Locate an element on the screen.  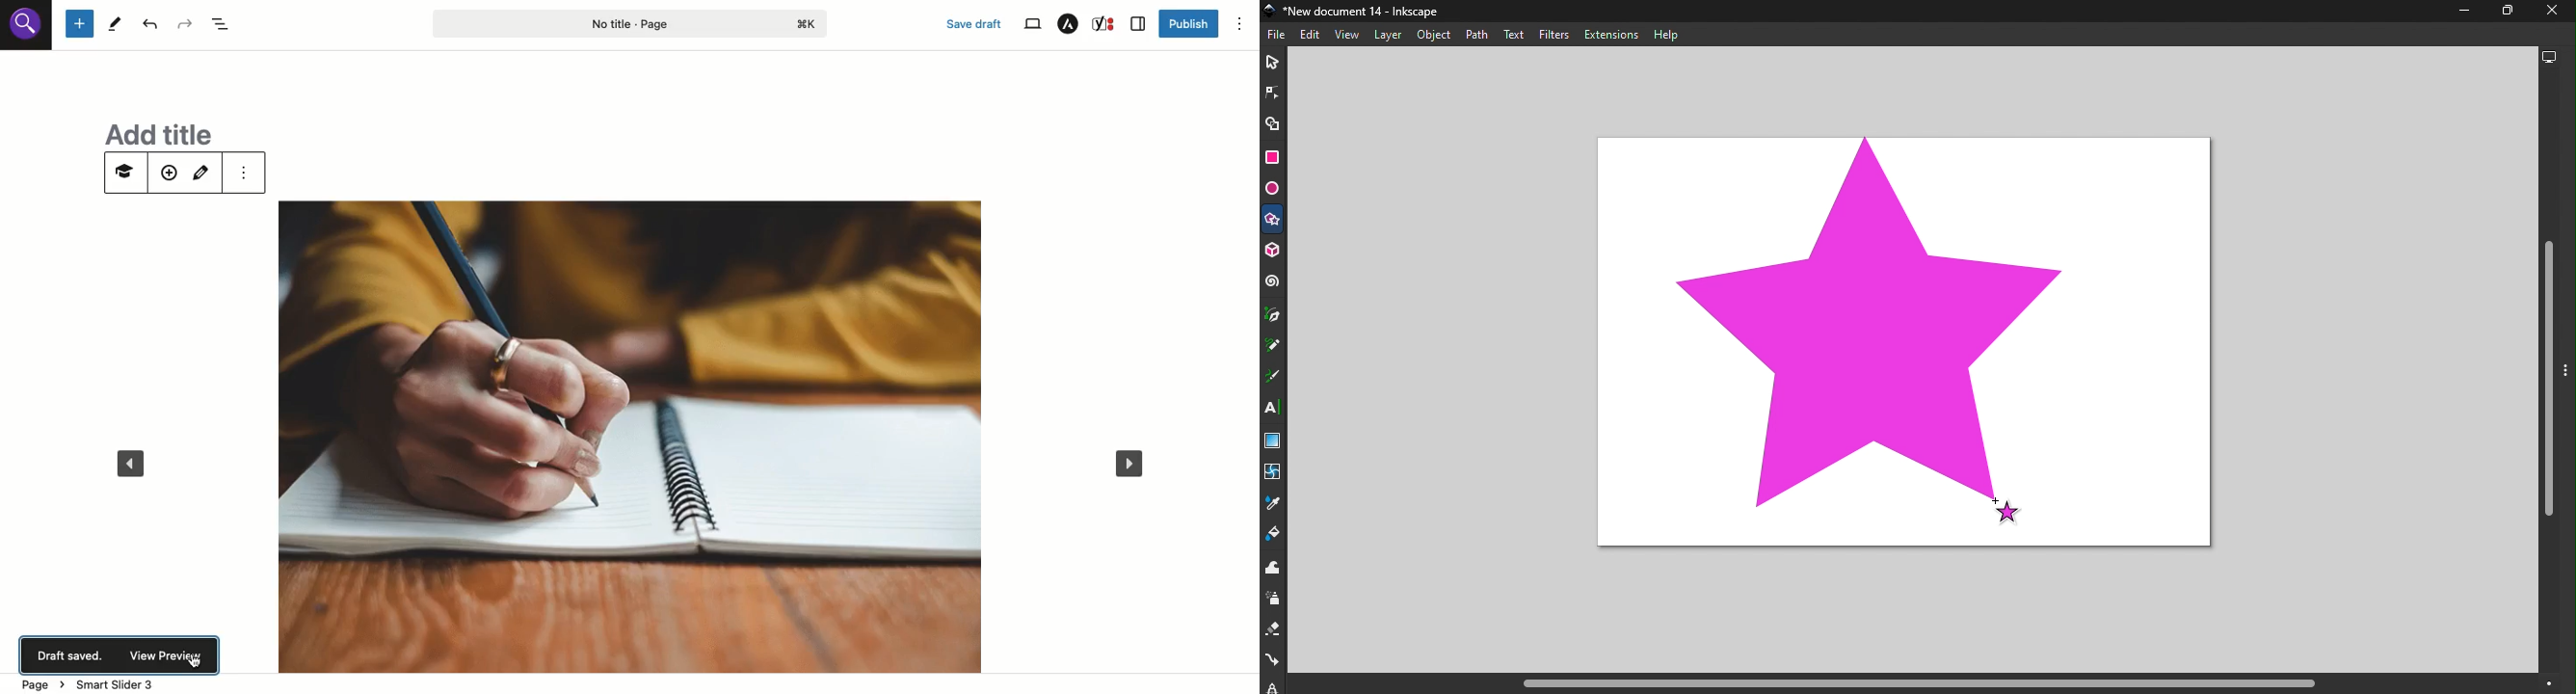
cursor is located at coordinates (198, 662).